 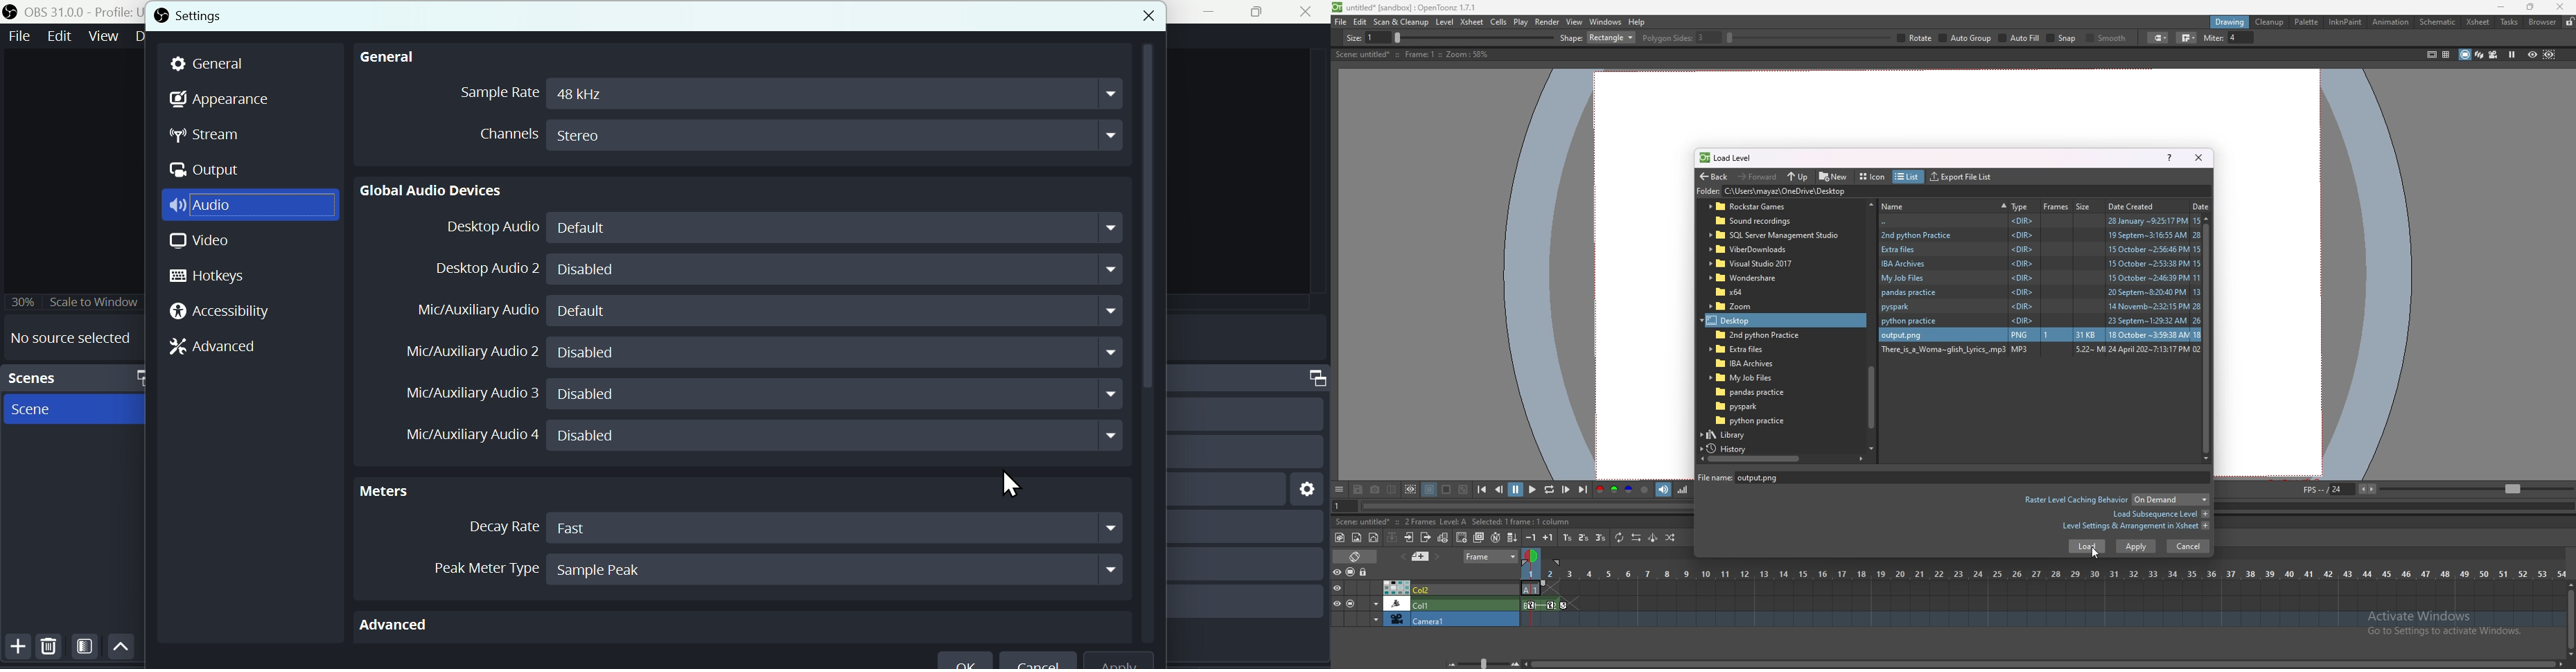 I want to click on palette, so click(x=2307, y=21).